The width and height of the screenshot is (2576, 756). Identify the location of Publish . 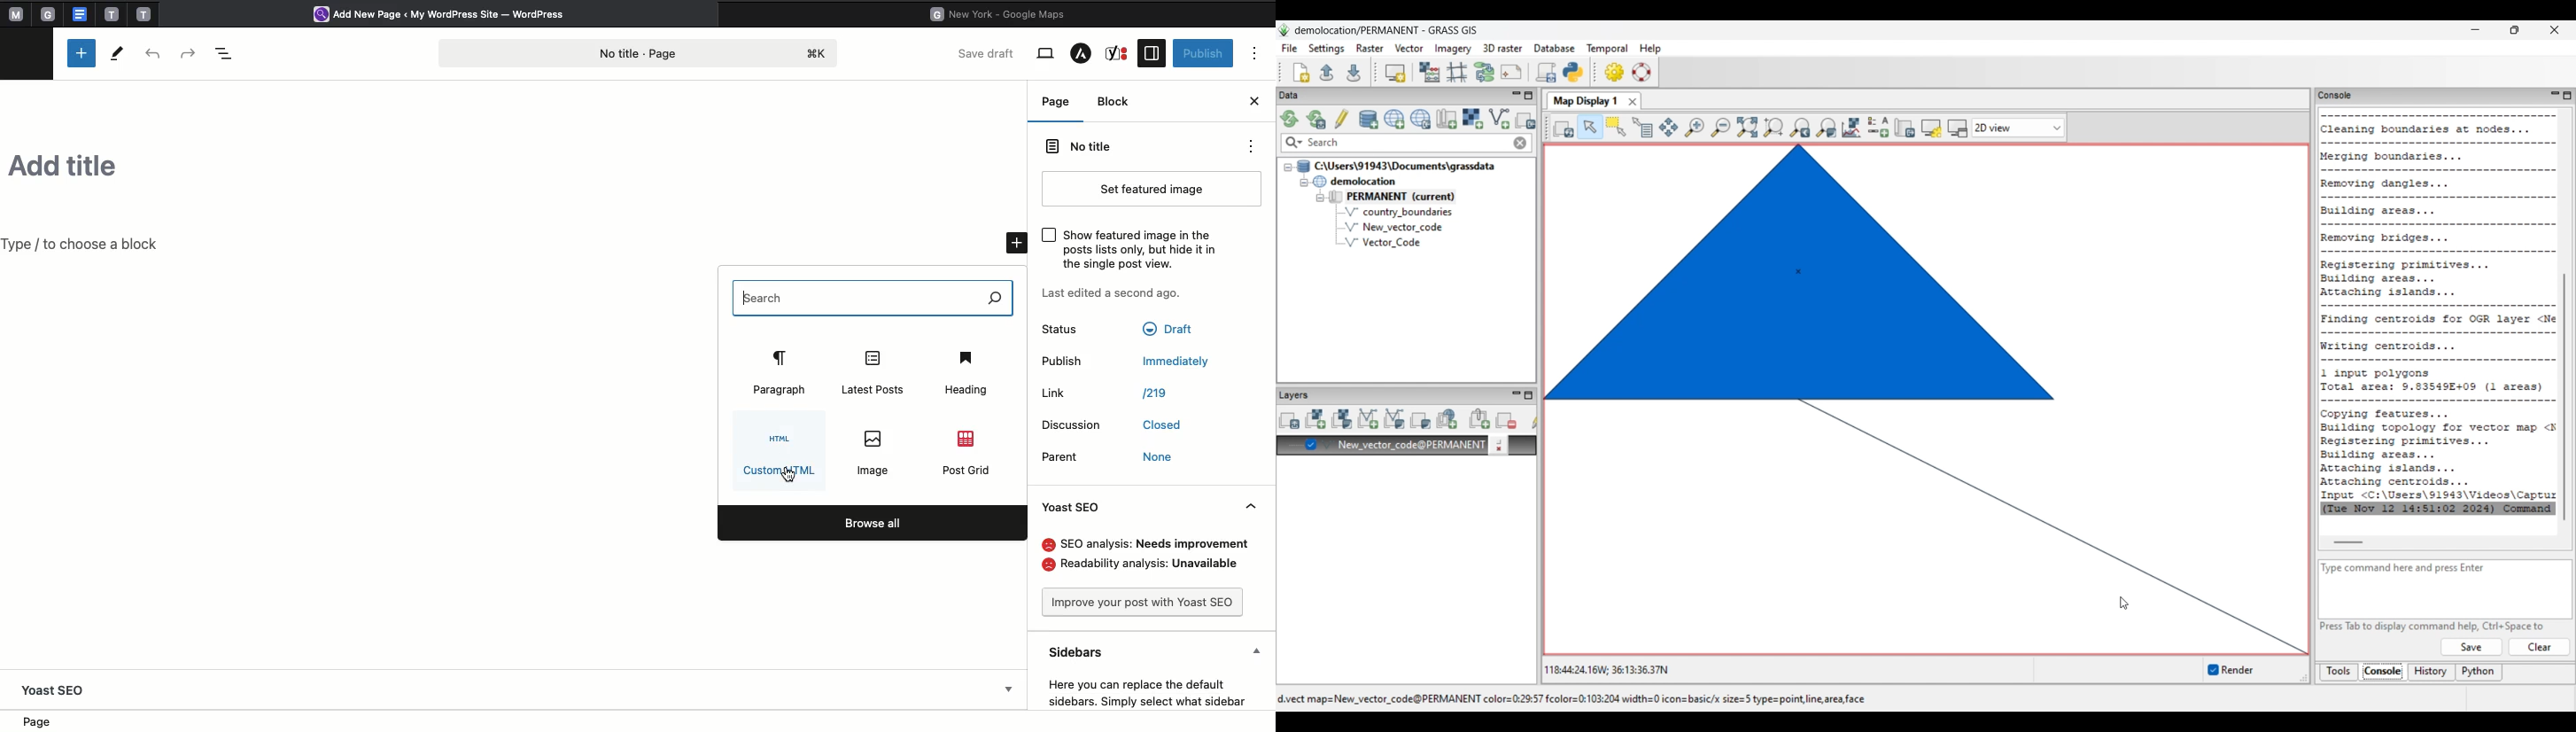
(1204, 52).